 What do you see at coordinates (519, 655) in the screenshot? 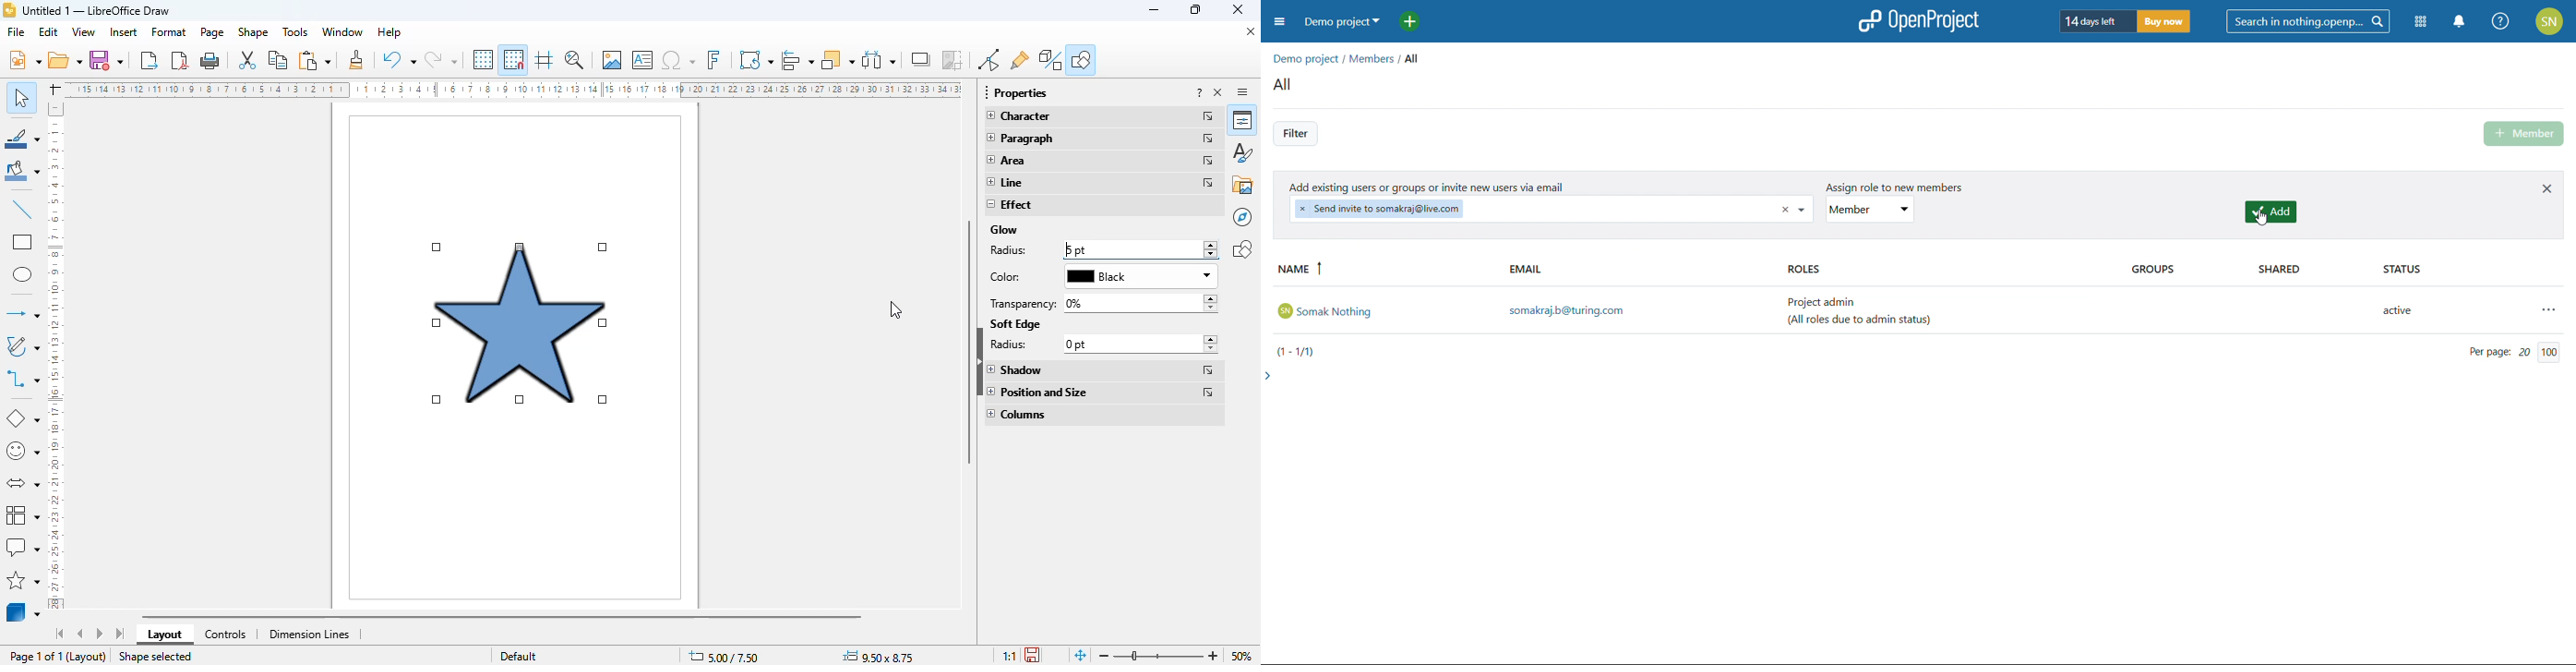
I see `default` at bounding box center [519, 655].